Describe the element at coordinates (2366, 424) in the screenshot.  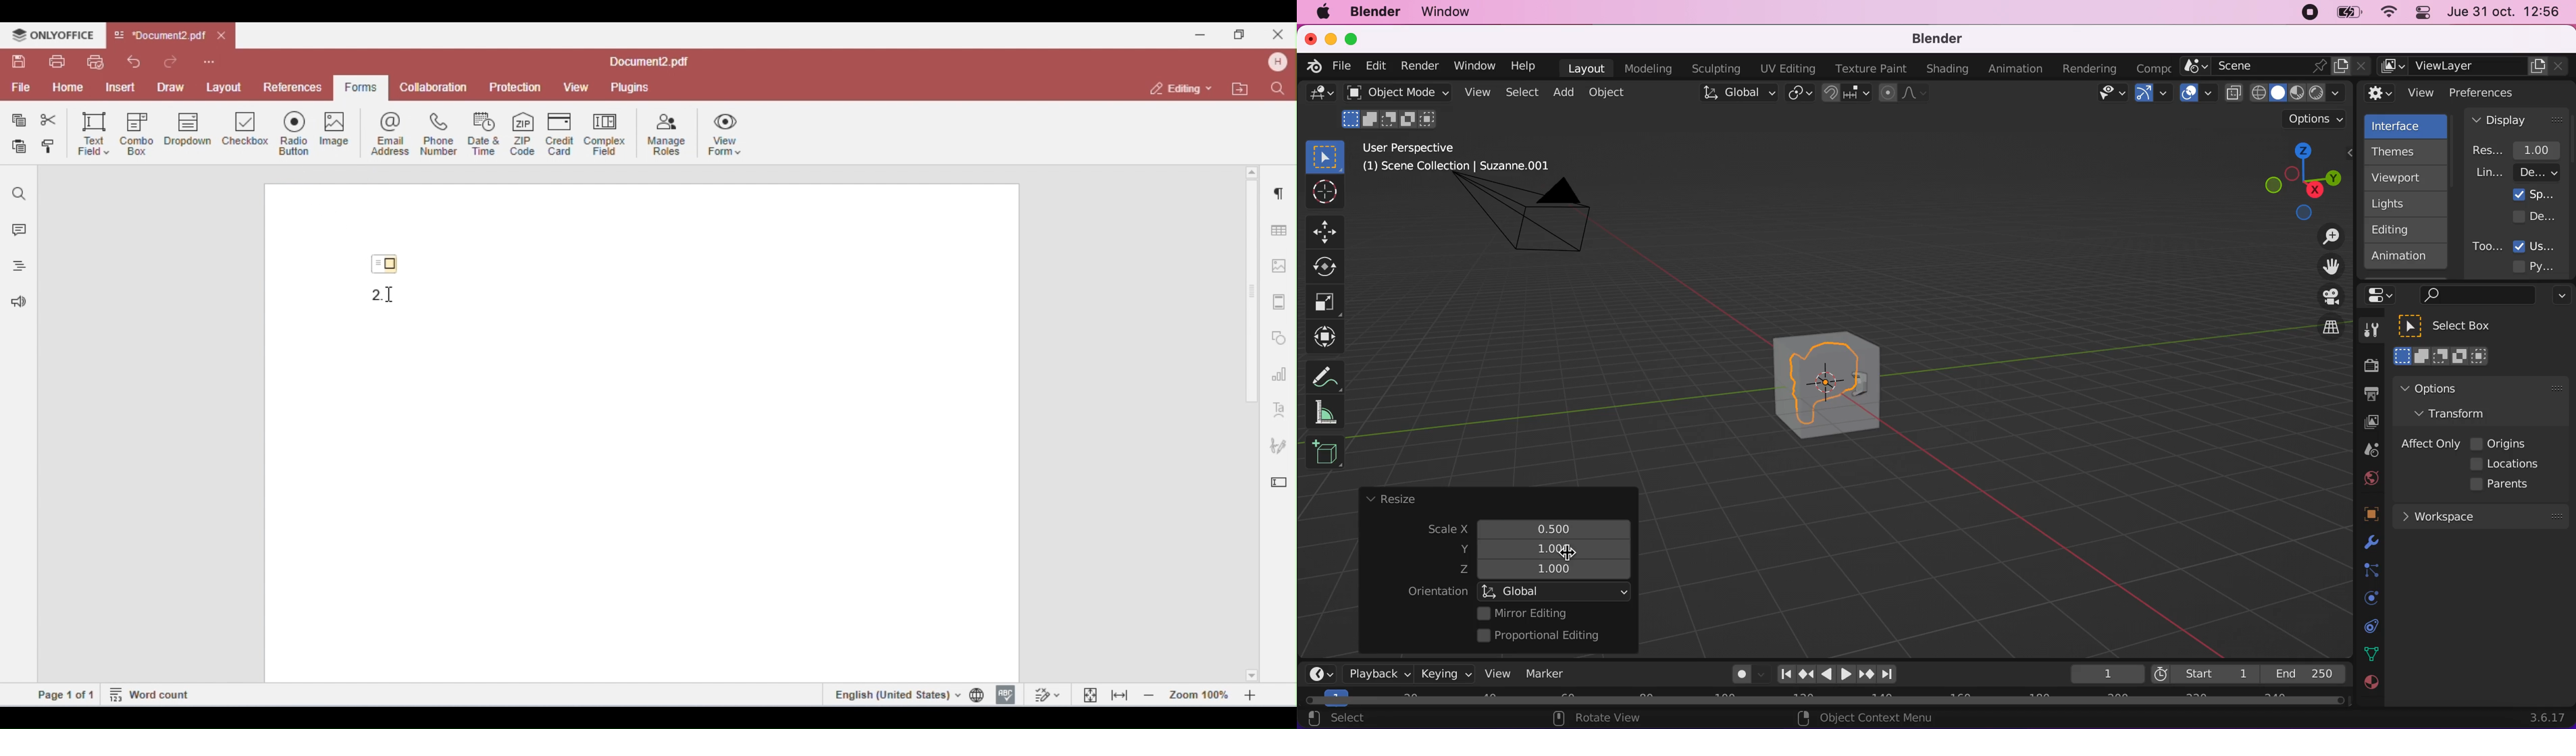
I see `view layer` at that location.